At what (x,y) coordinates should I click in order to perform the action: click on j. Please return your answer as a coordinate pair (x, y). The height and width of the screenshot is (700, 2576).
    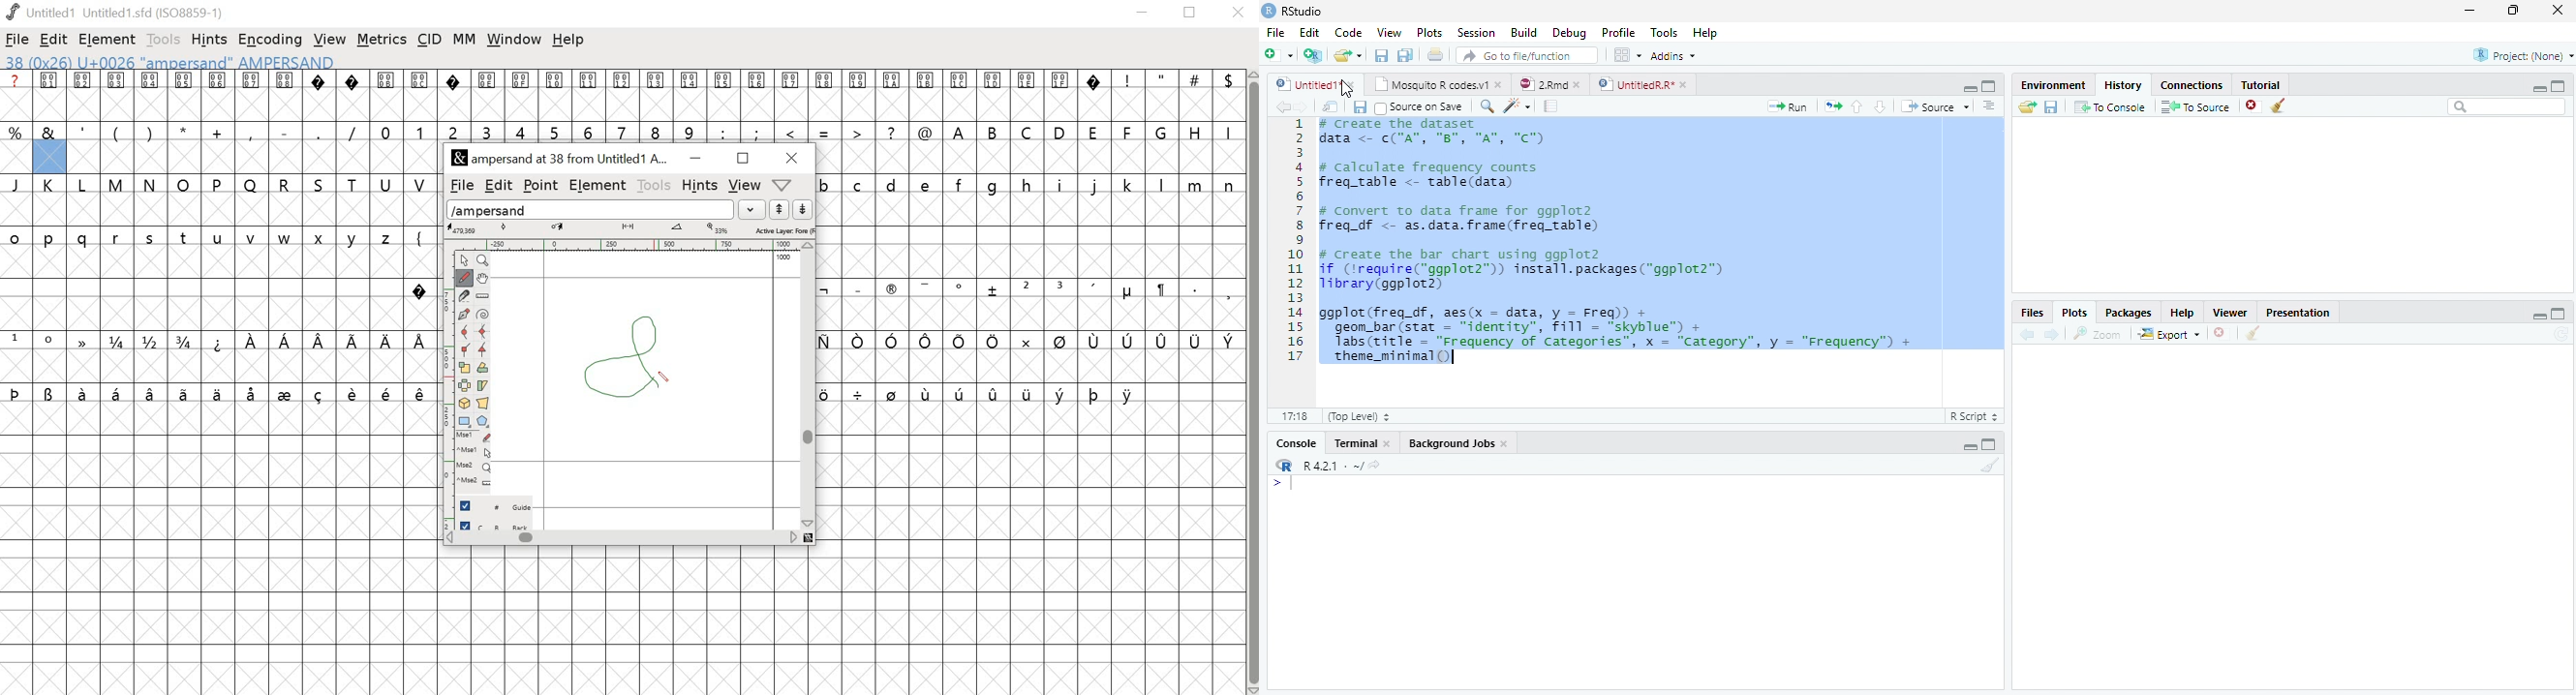
    Looking at the image, I should click on (1096, 186).